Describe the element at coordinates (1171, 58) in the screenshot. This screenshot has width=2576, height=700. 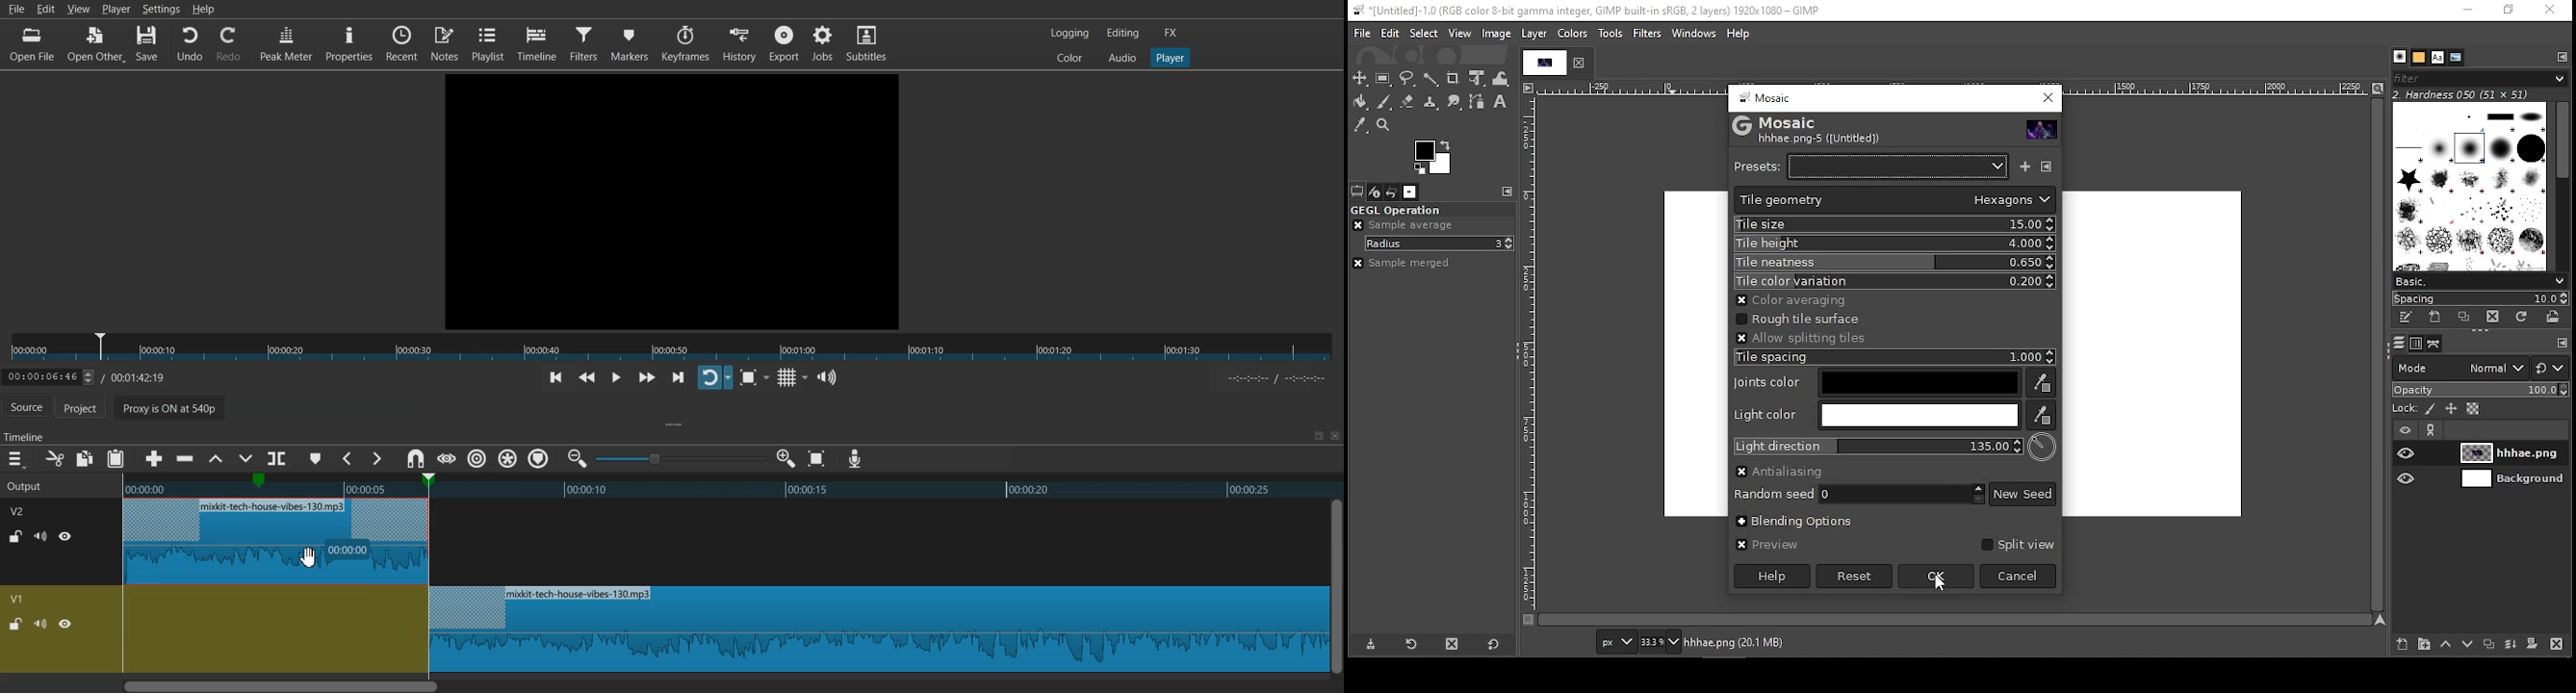
I see `Player` at that location.